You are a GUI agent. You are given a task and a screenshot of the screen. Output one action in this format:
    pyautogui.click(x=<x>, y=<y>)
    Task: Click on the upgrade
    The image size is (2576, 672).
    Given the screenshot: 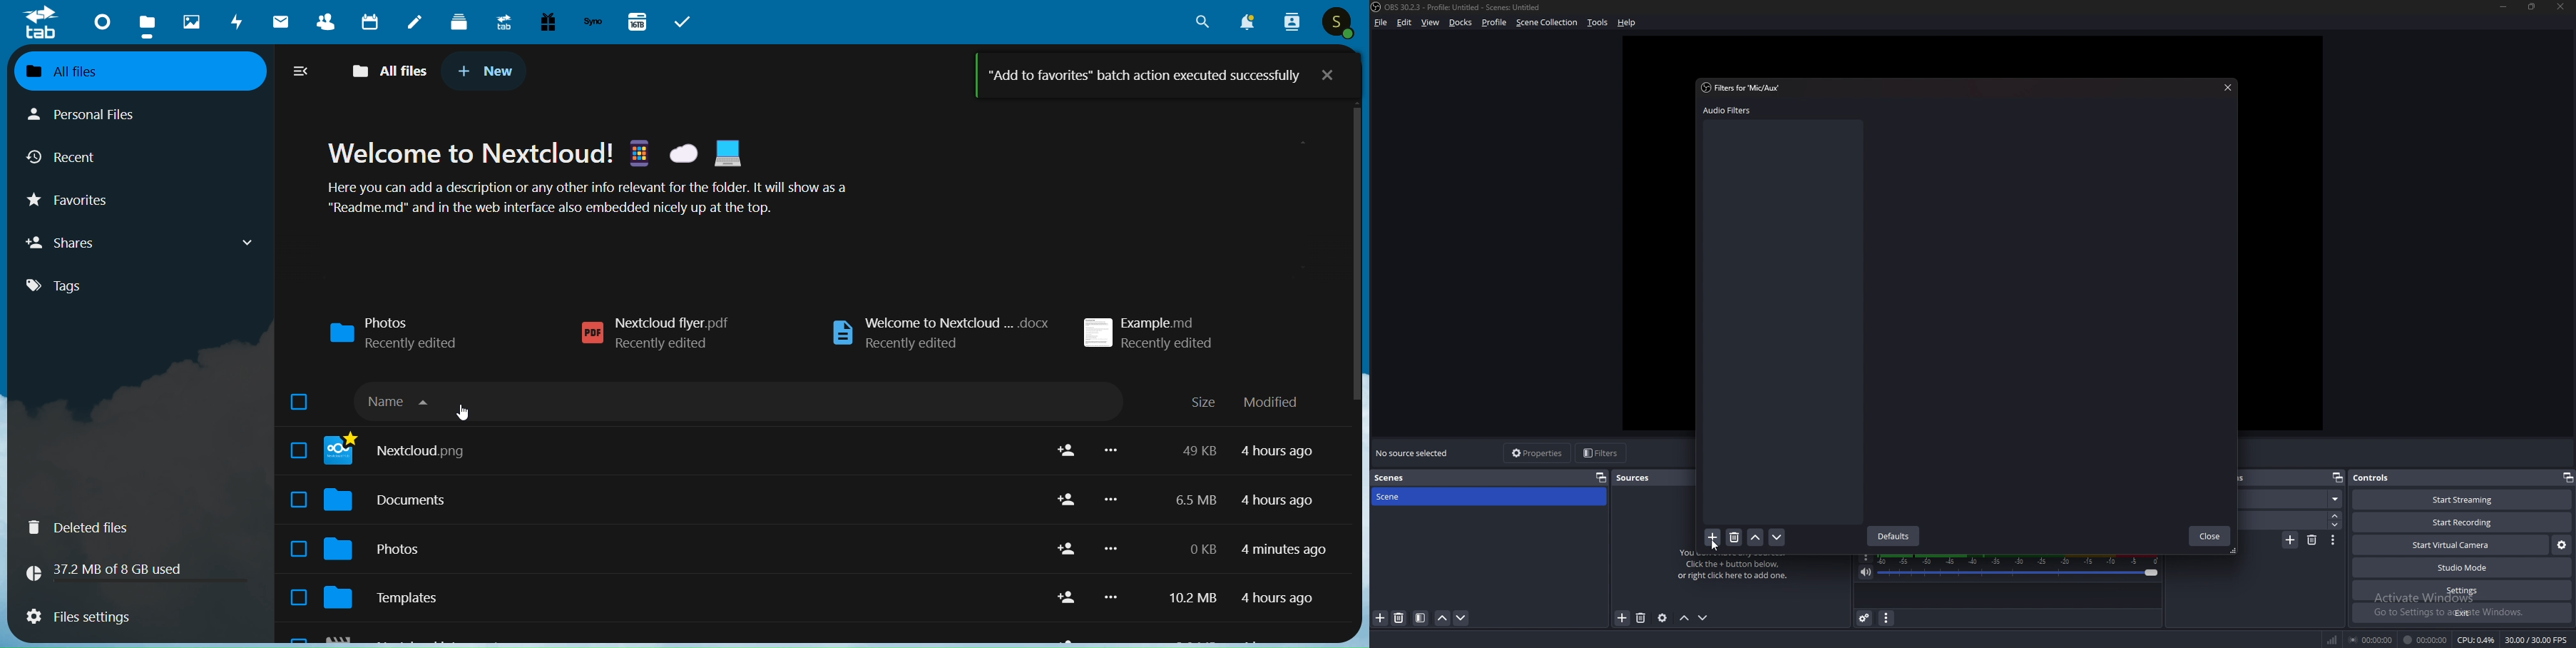 What is the action you would take?
    pyautogui.click(x=500, y=23)
    